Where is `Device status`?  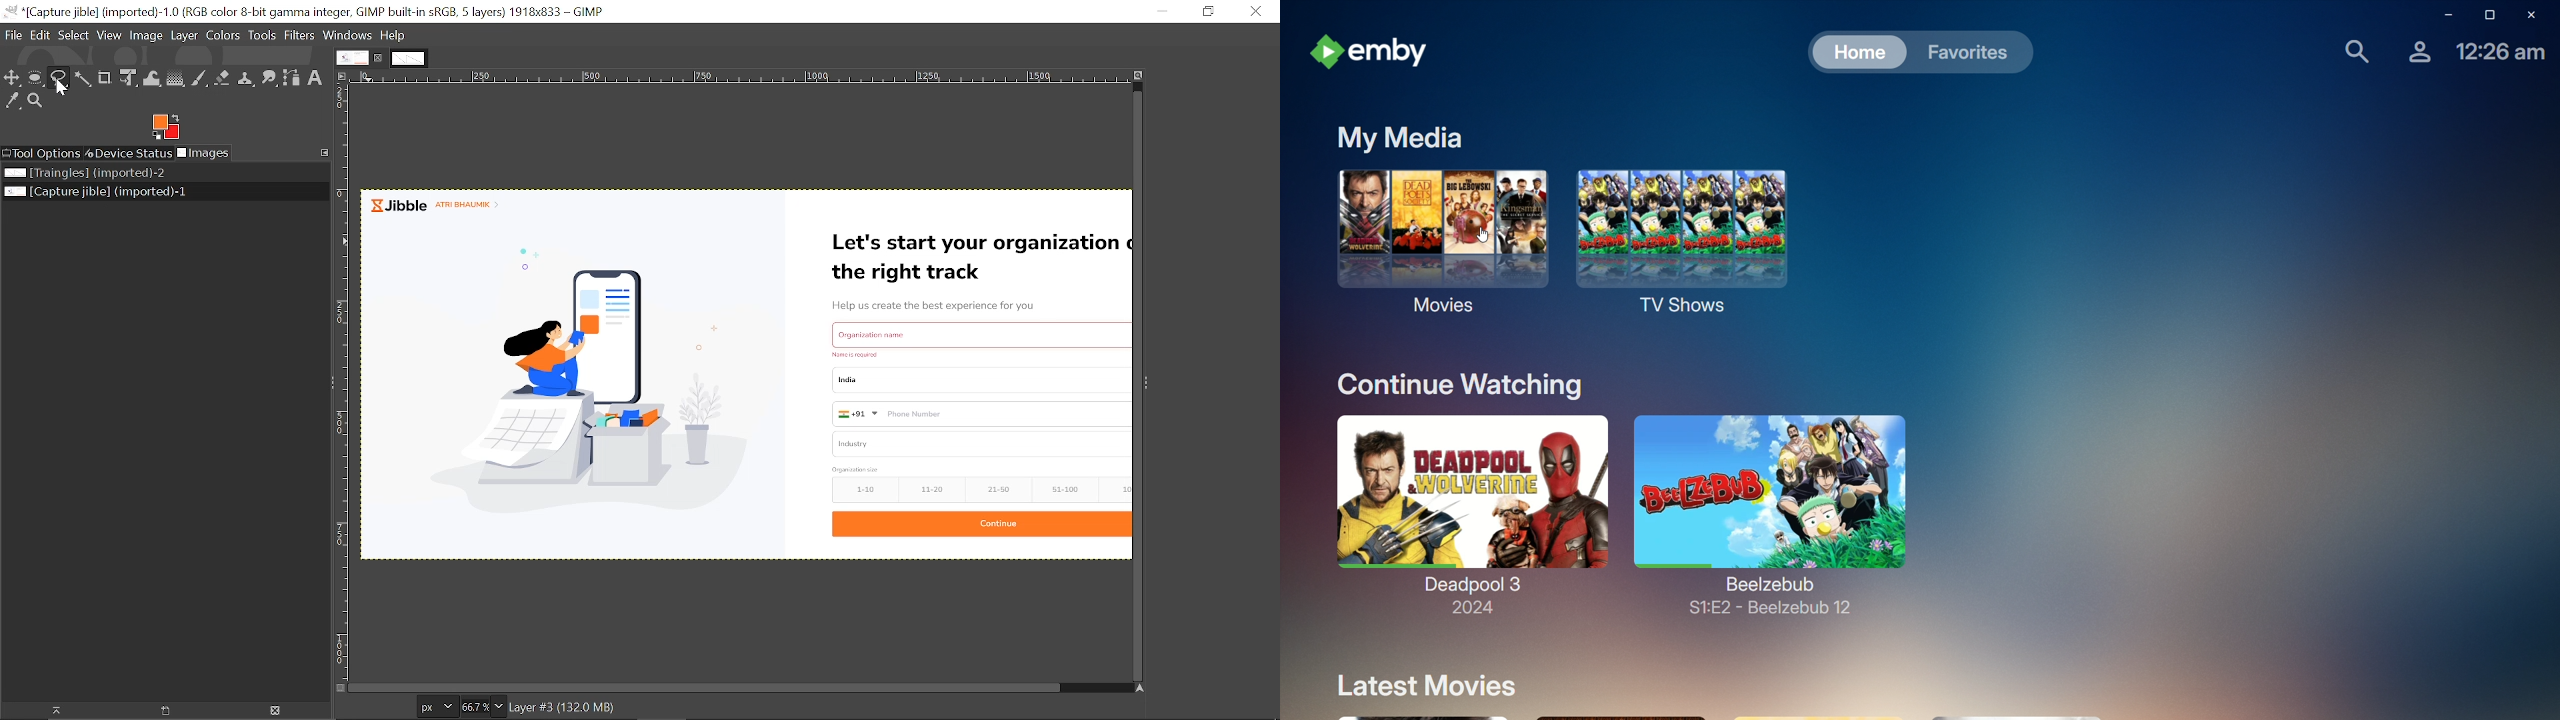 Device status is located at coordinates (128, 153).